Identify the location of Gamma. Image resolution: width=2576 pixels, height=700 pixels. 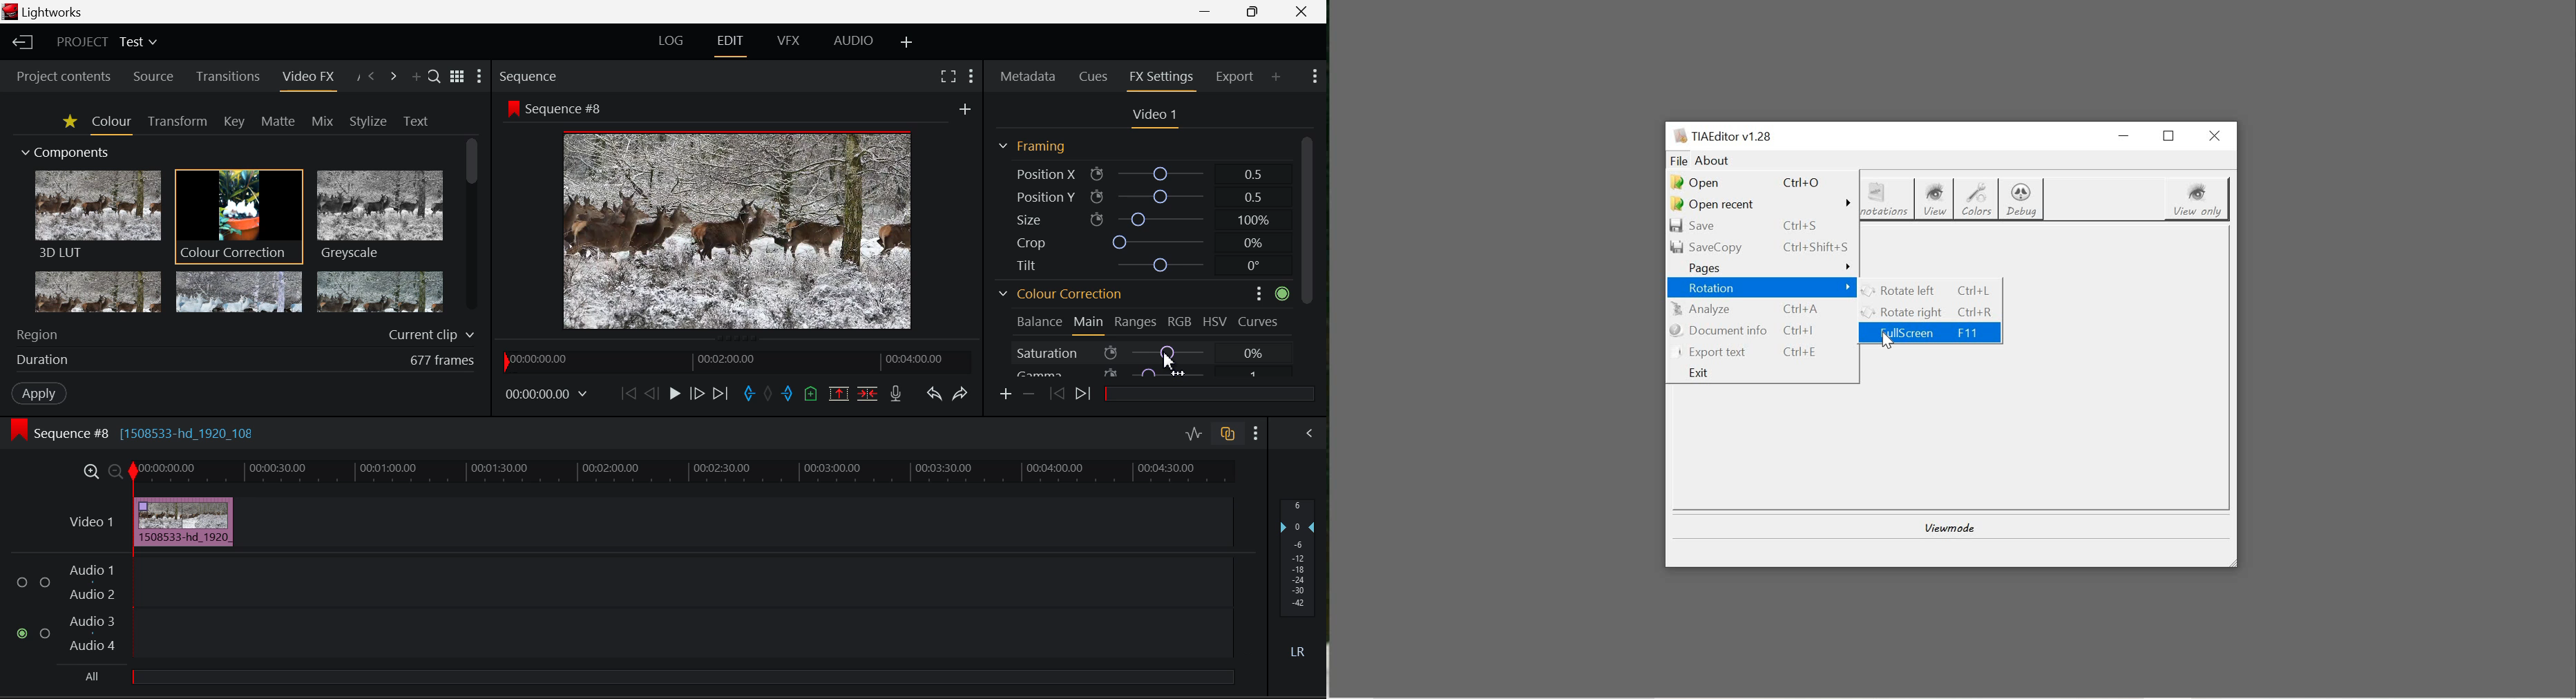
(1138, 372).